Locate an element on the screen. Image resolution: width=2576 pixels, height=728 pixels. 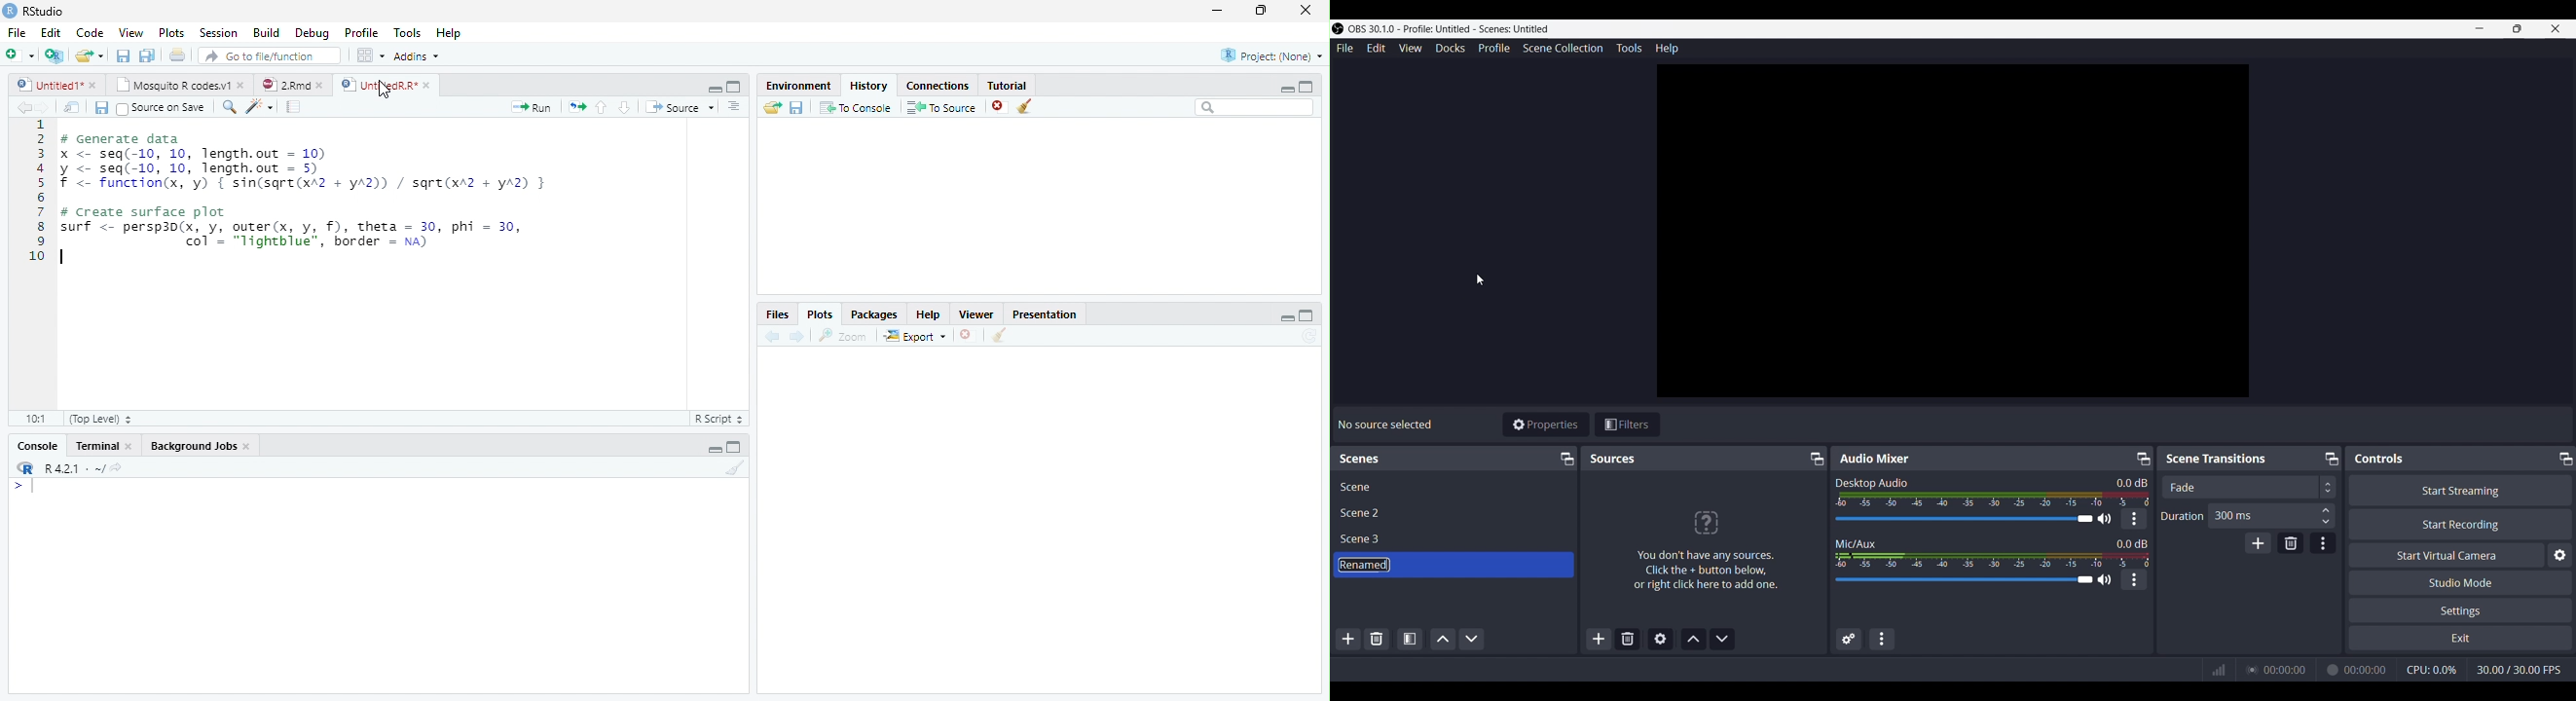
Source is located at coordinates (679, 106).